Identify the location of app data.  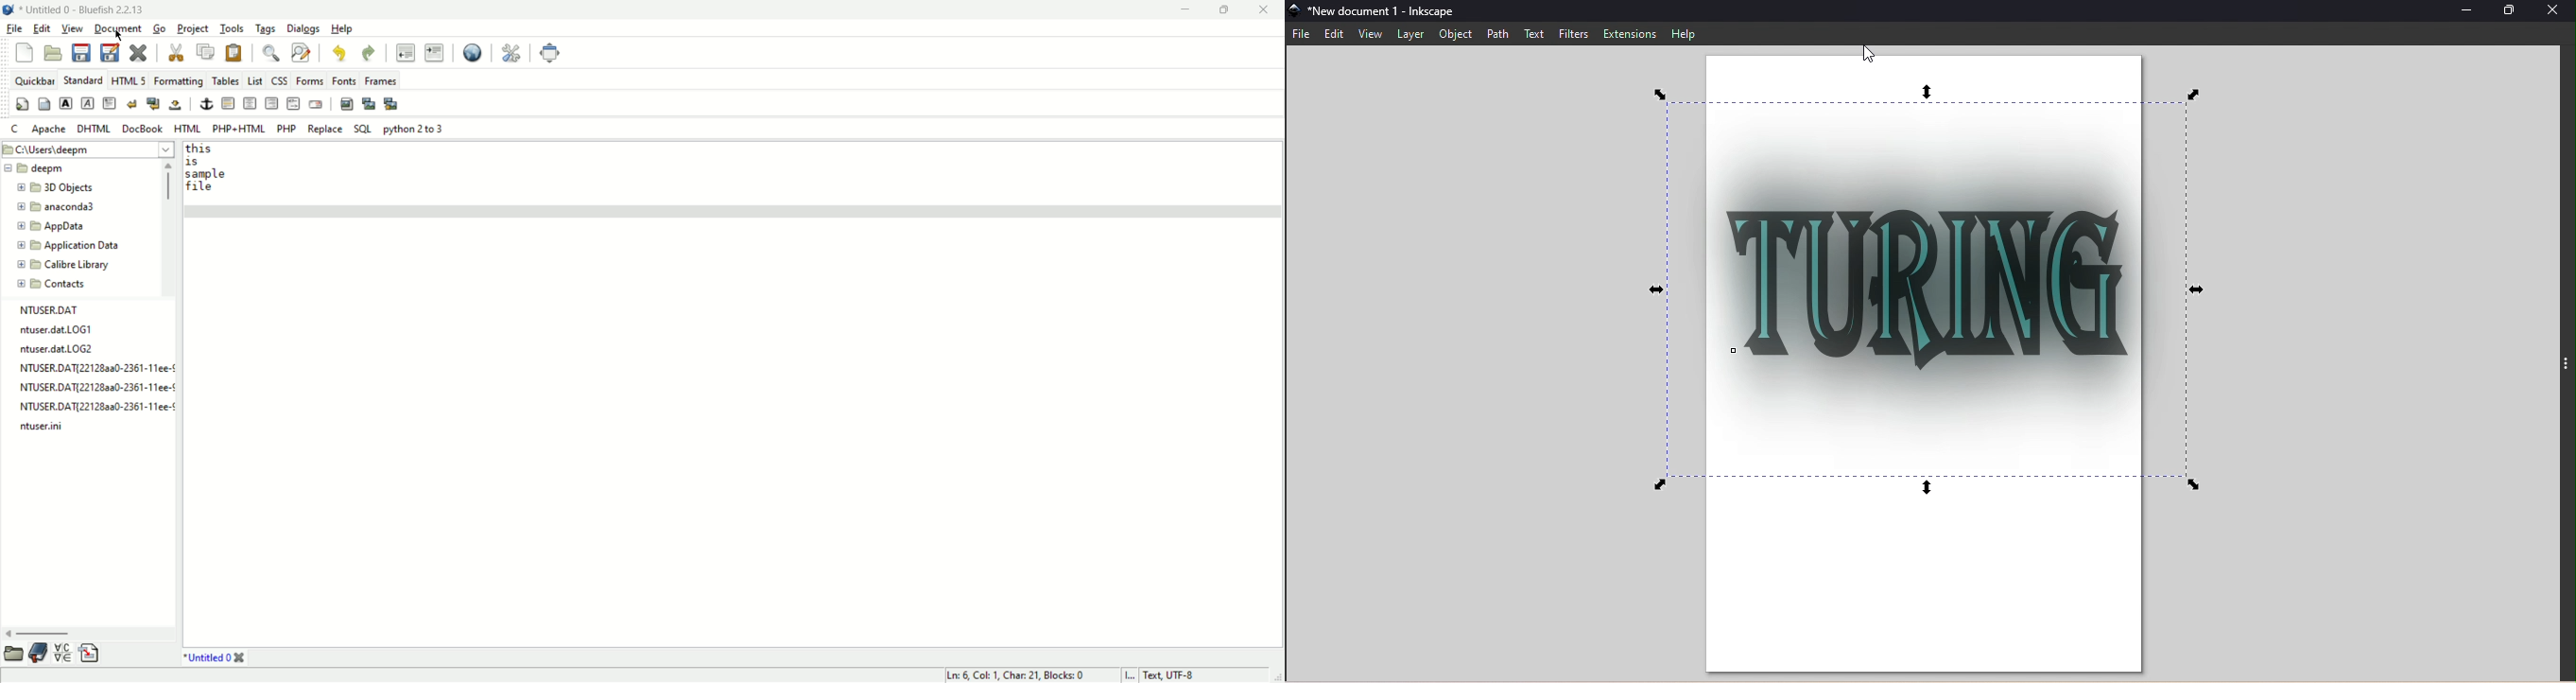
(51, 226).